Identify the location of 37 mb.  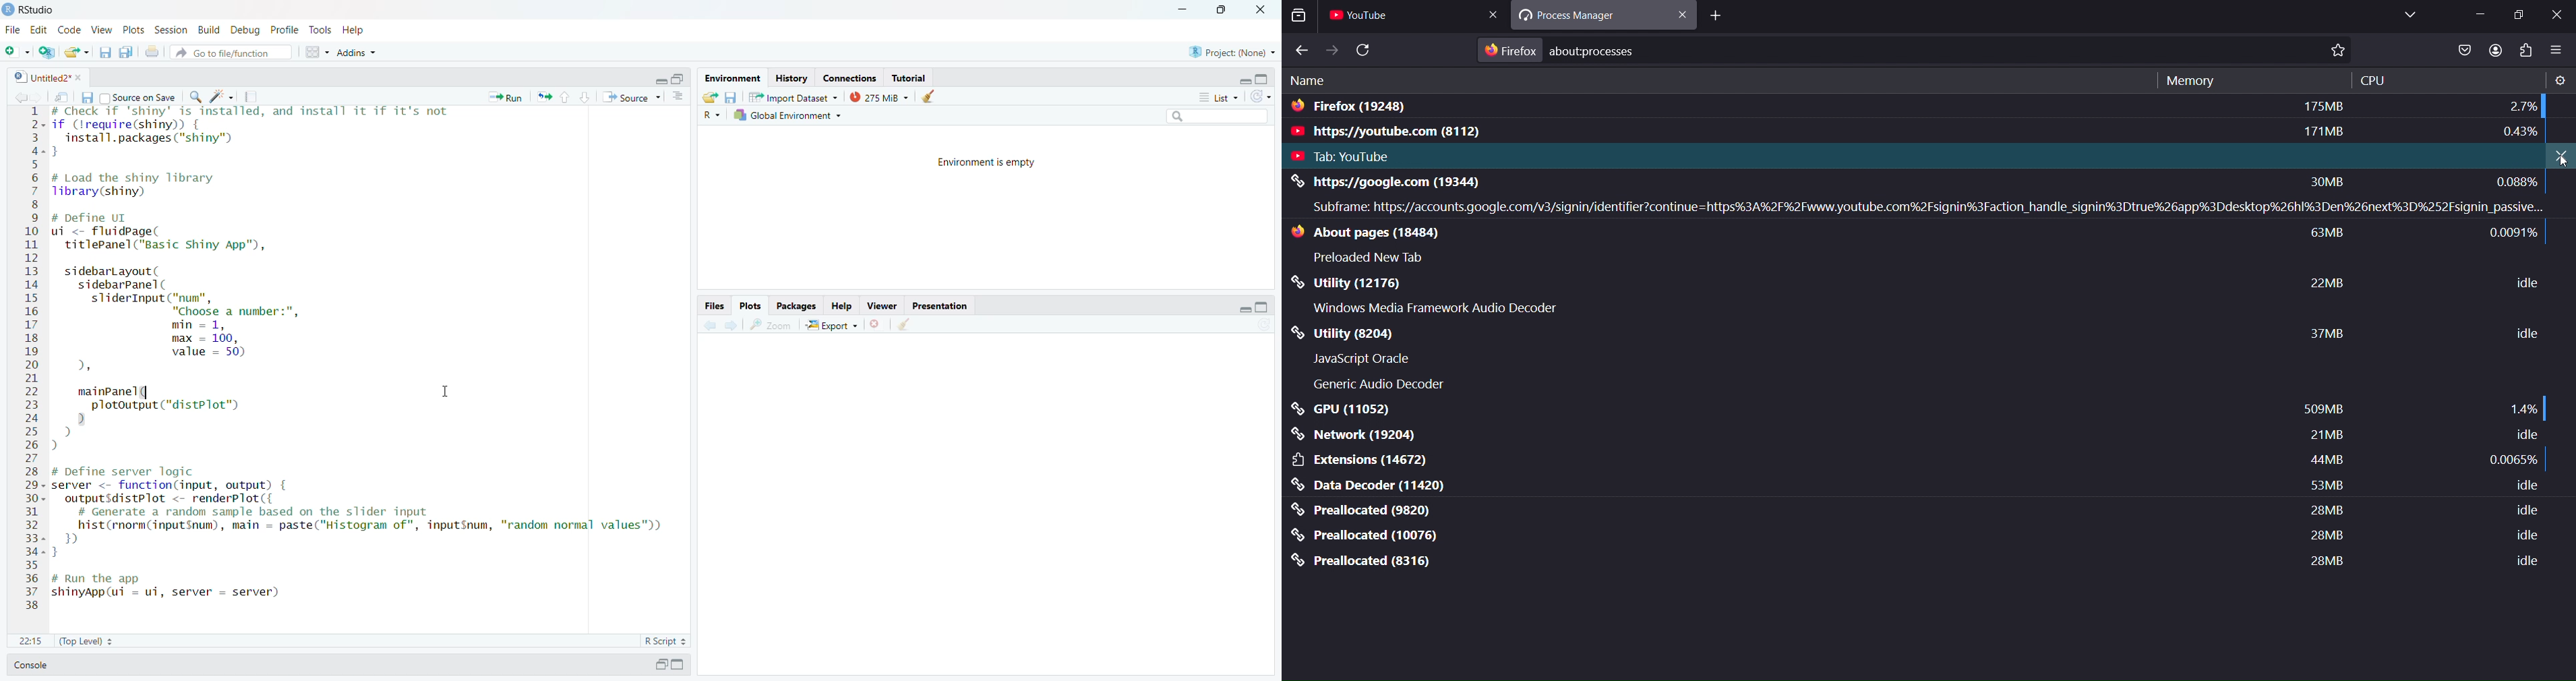
(2328, 334).